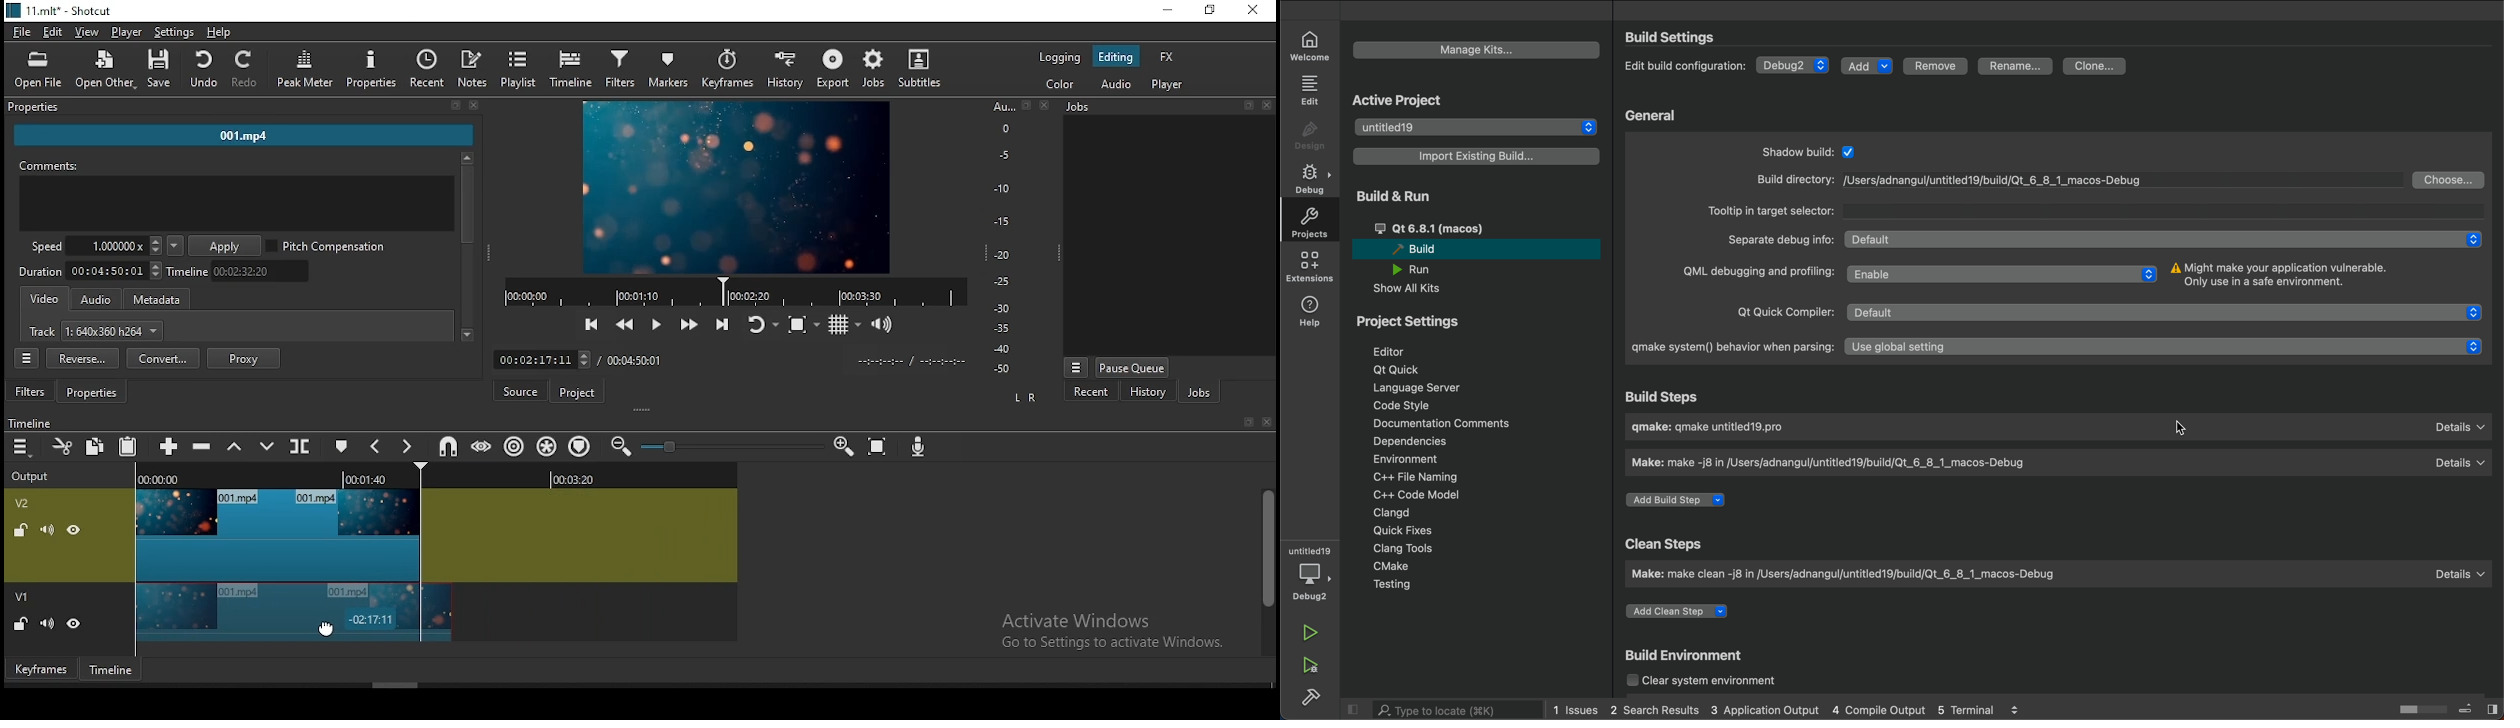 The height and width of the screenshot is (728, 2520). I want to click on edit, so click(53, 33).